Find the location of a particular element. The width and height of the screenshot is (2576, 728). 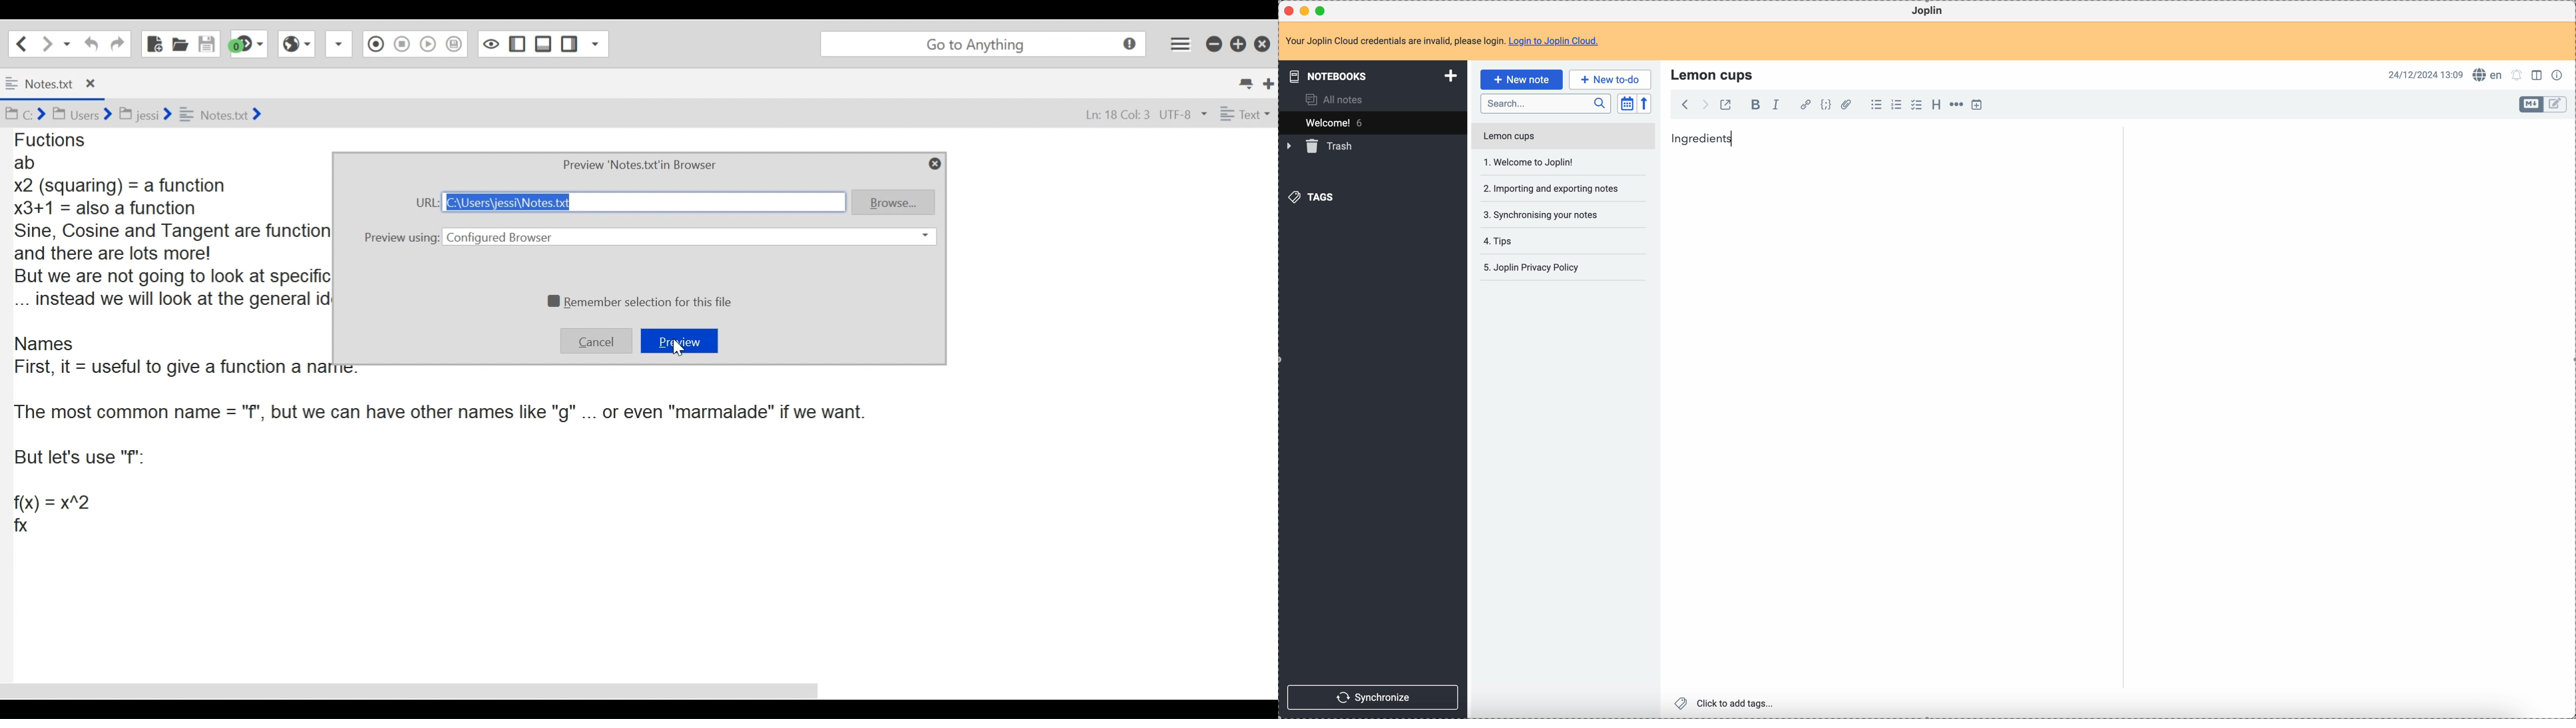

close is located at coordinates (1290, 11).